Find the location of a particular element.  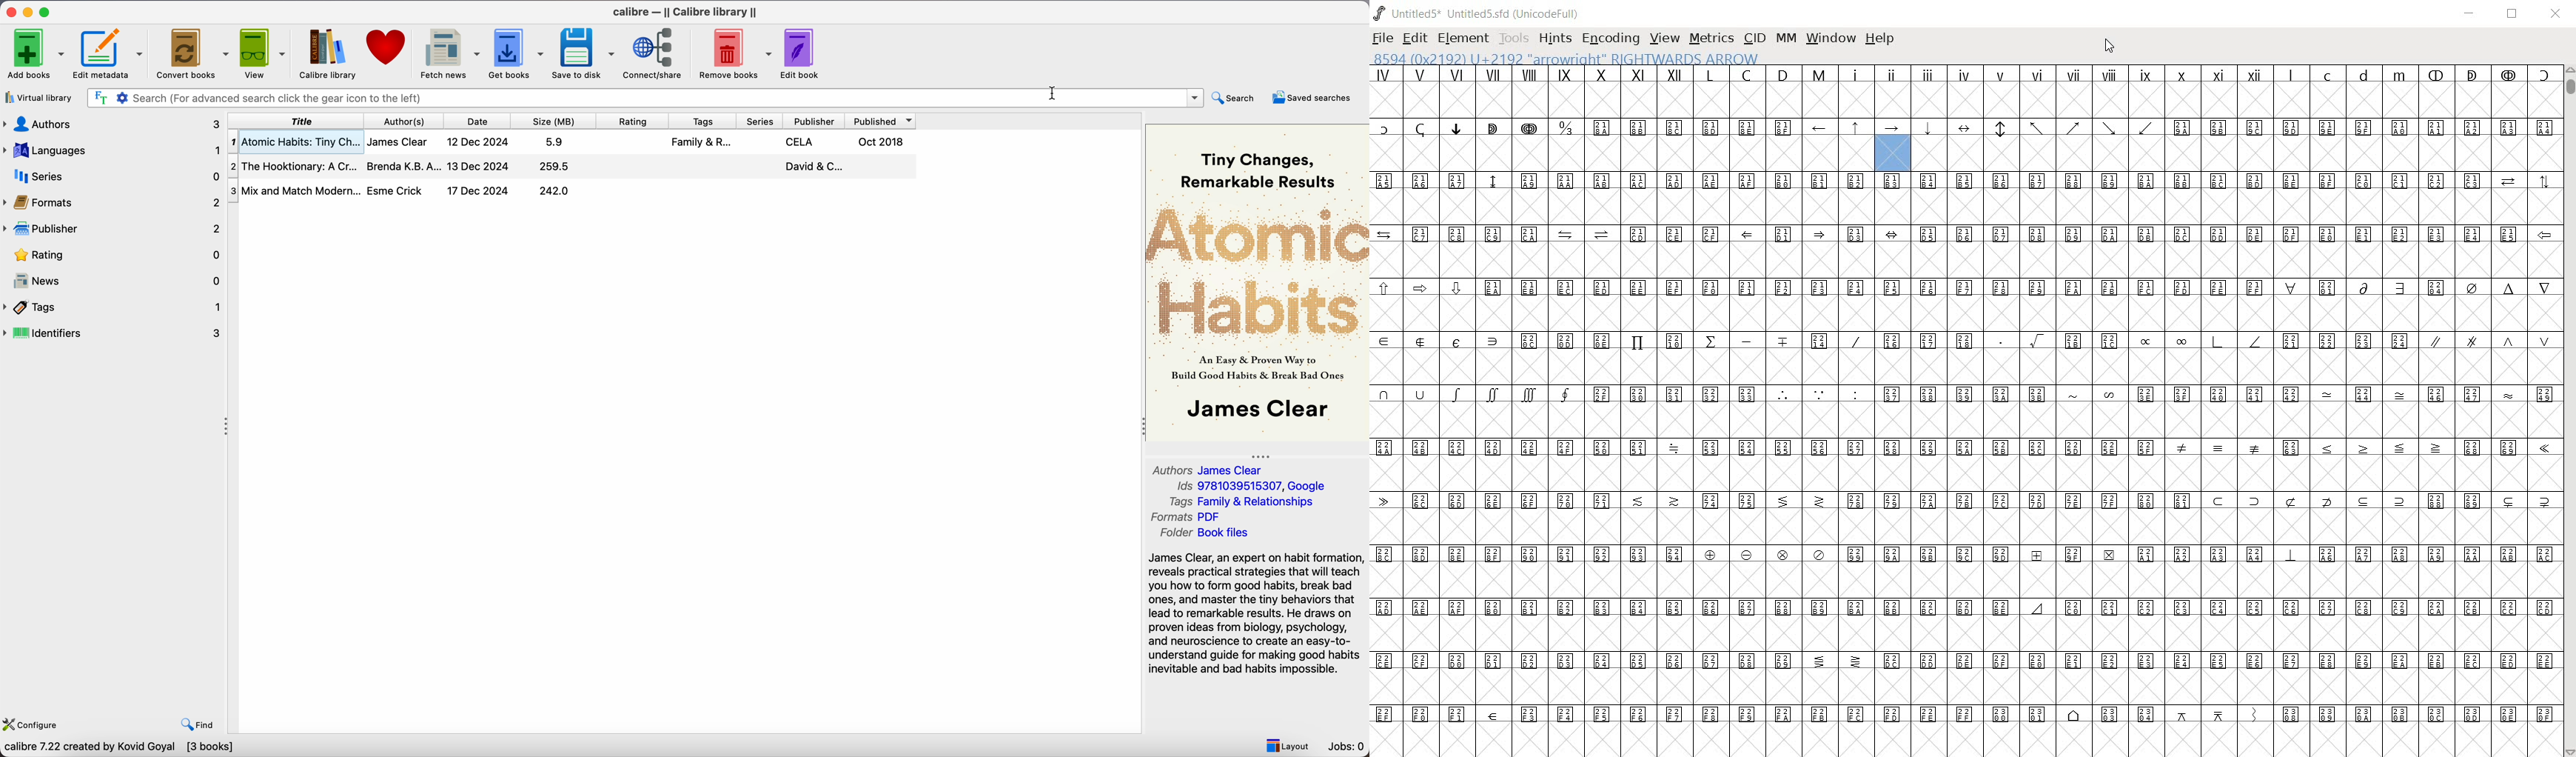

size is located at coordinates (558, 121).